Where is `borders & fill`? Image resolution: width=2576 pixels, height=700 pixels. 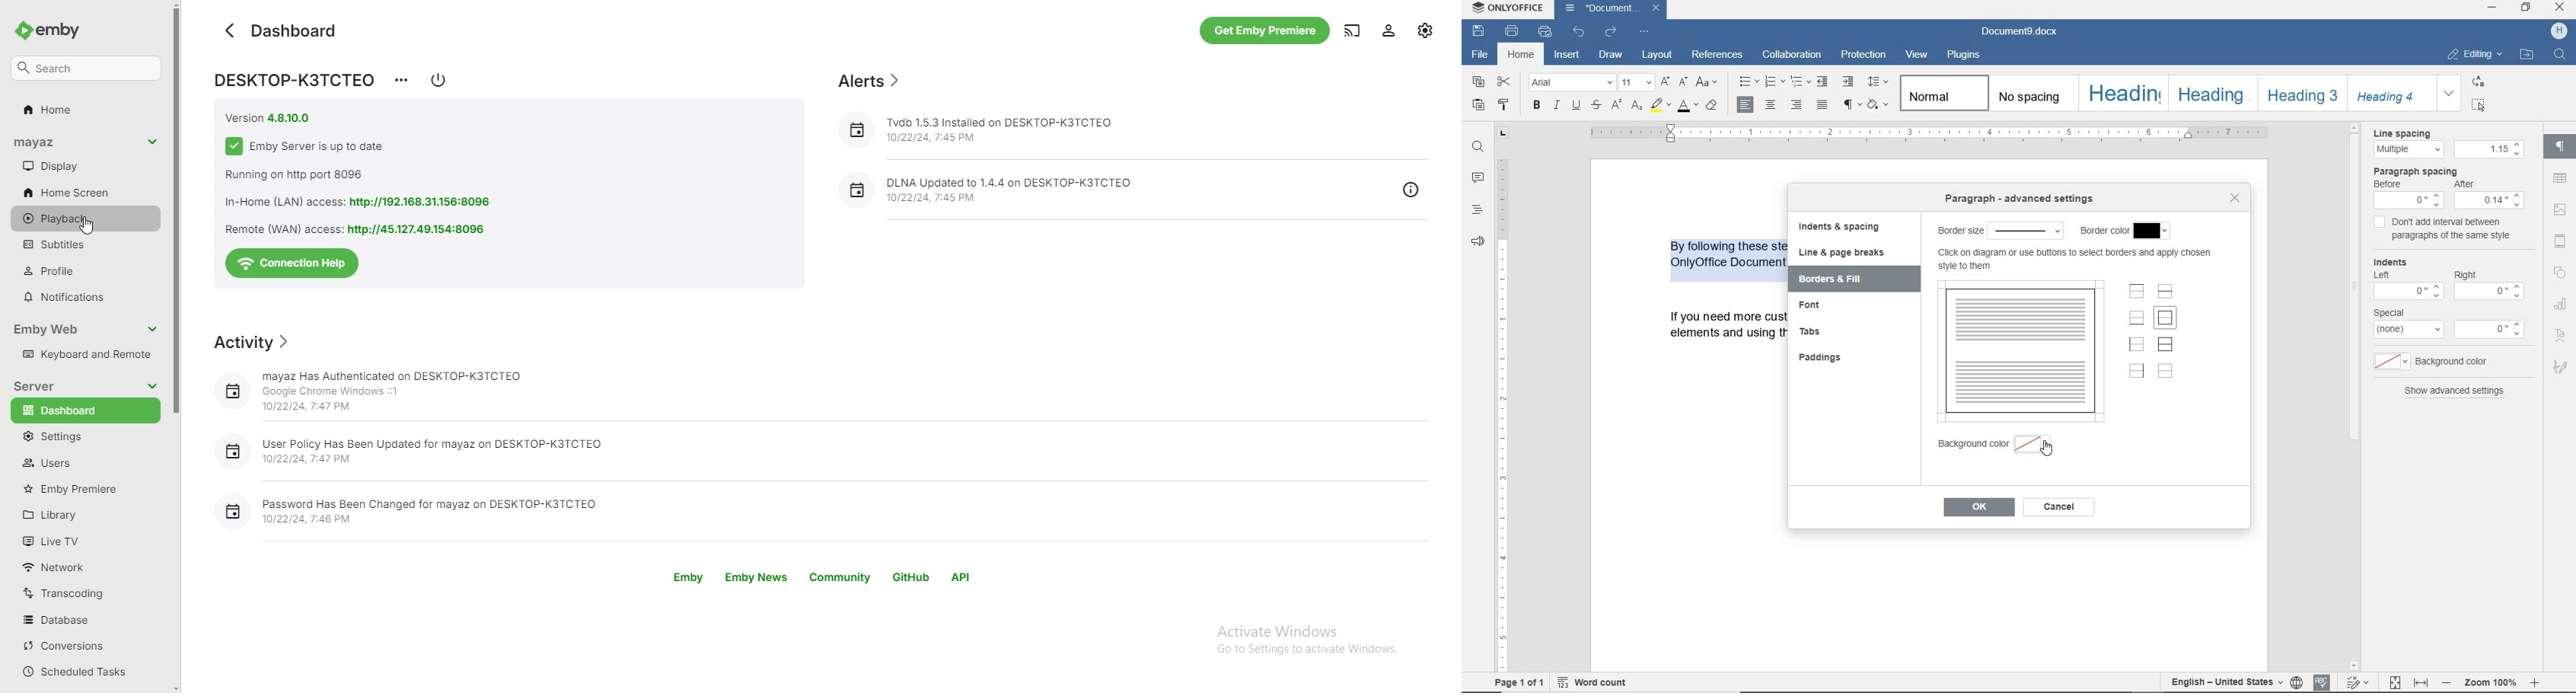
borders & fill is located at coordinates (1840, 279).